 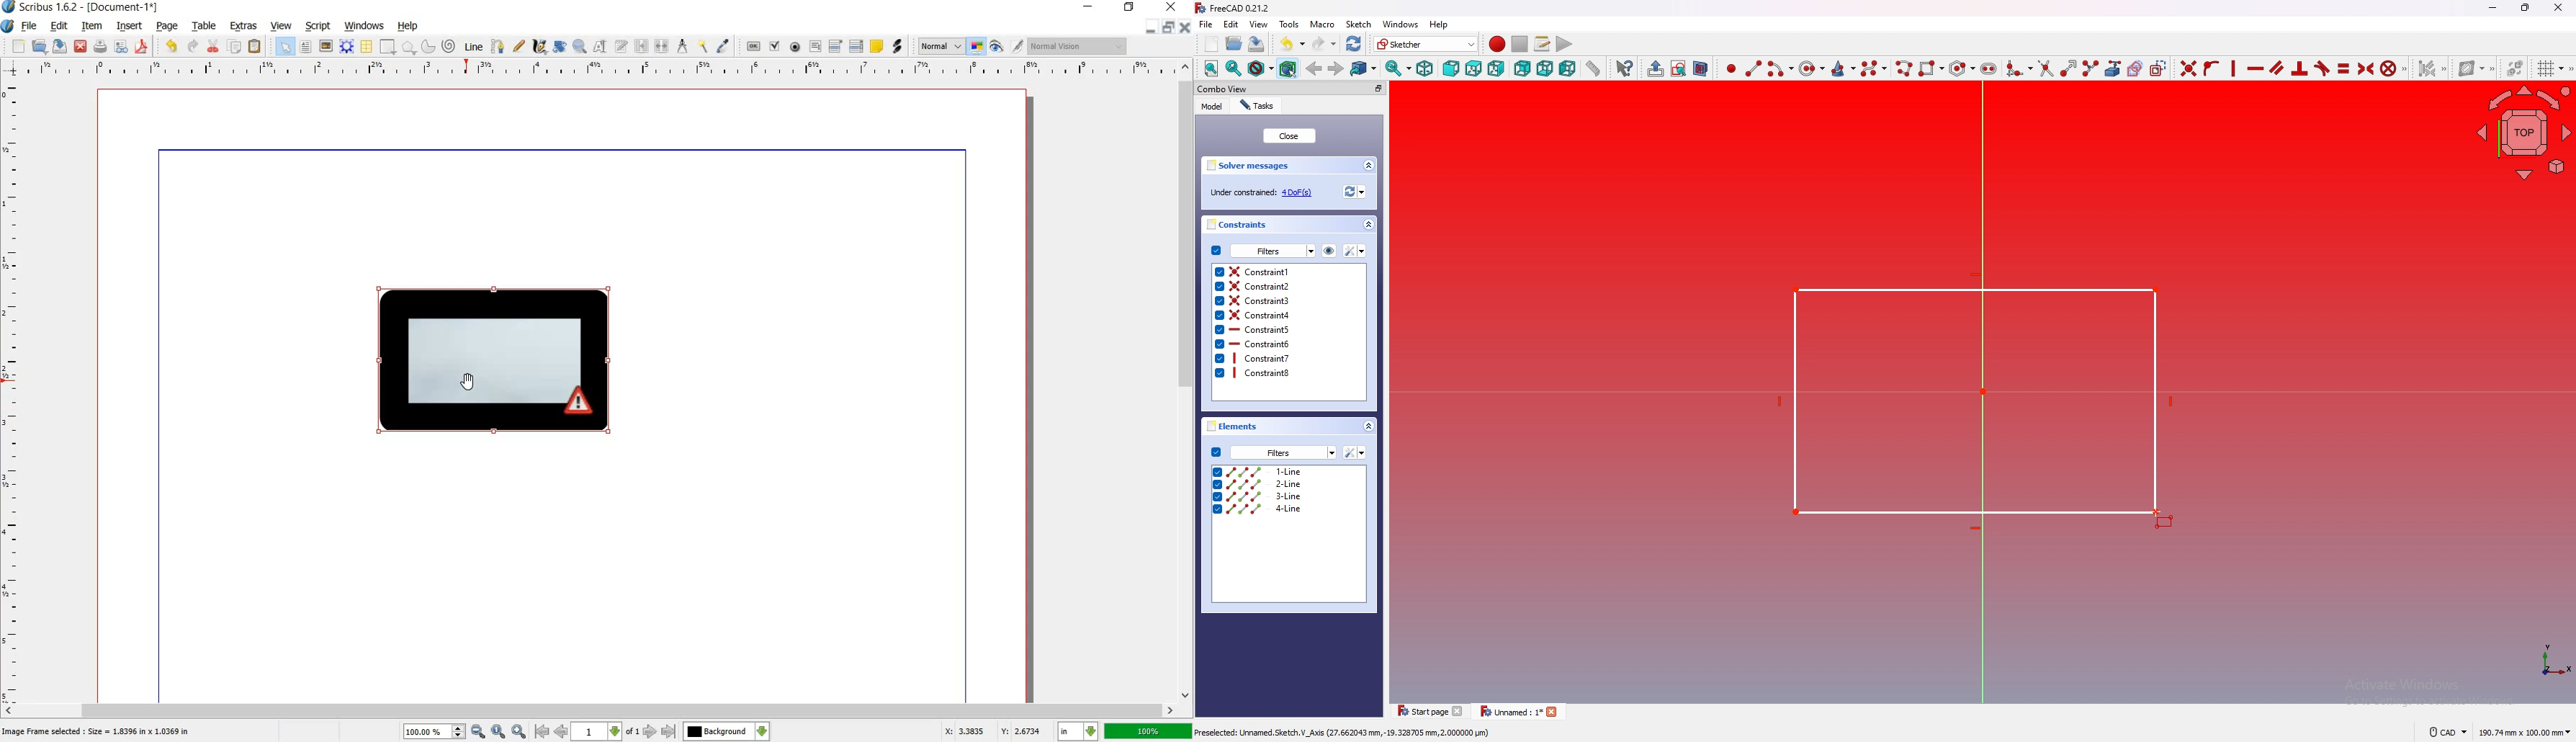 I want to click on constraint 1, so click(x=1290, y=271).